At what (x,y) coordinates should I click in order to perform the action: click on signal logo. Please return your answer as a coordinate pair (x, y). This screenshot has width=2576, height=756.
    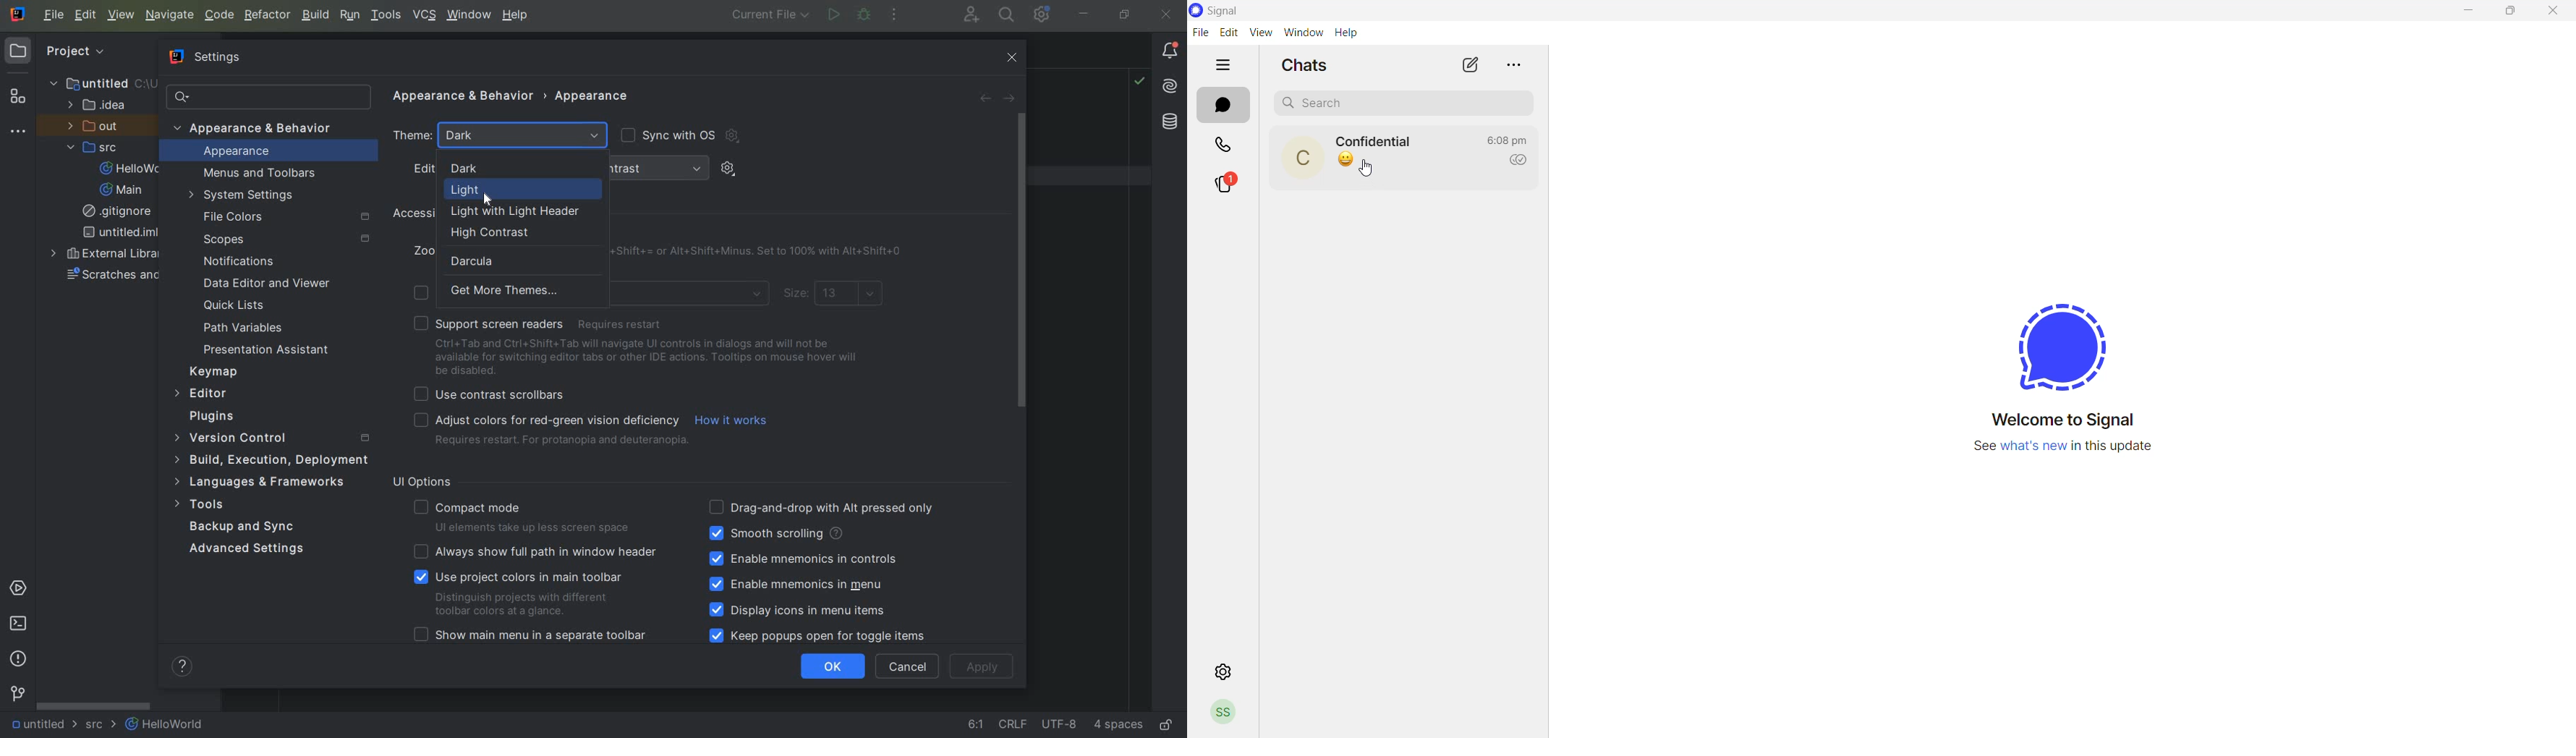
    Looking at the image, I should click on (2058, 341).